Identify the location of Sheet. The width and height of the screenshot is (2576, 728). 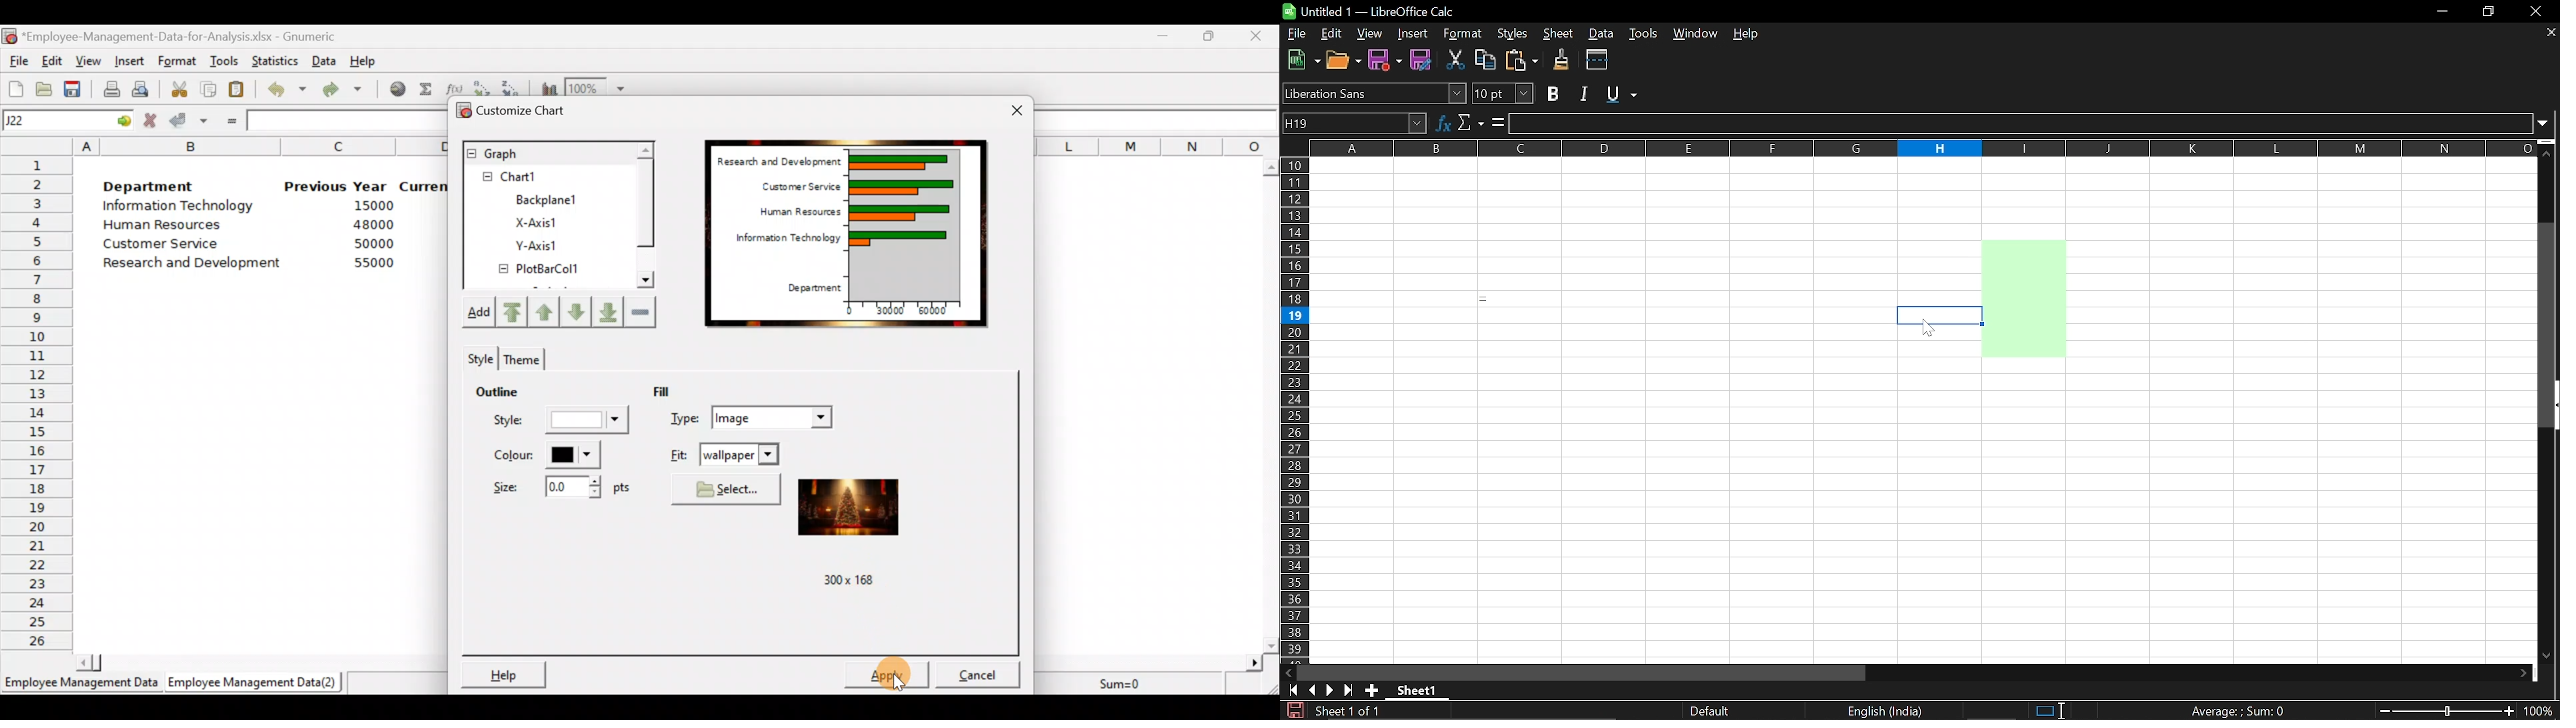
(1557, 34).